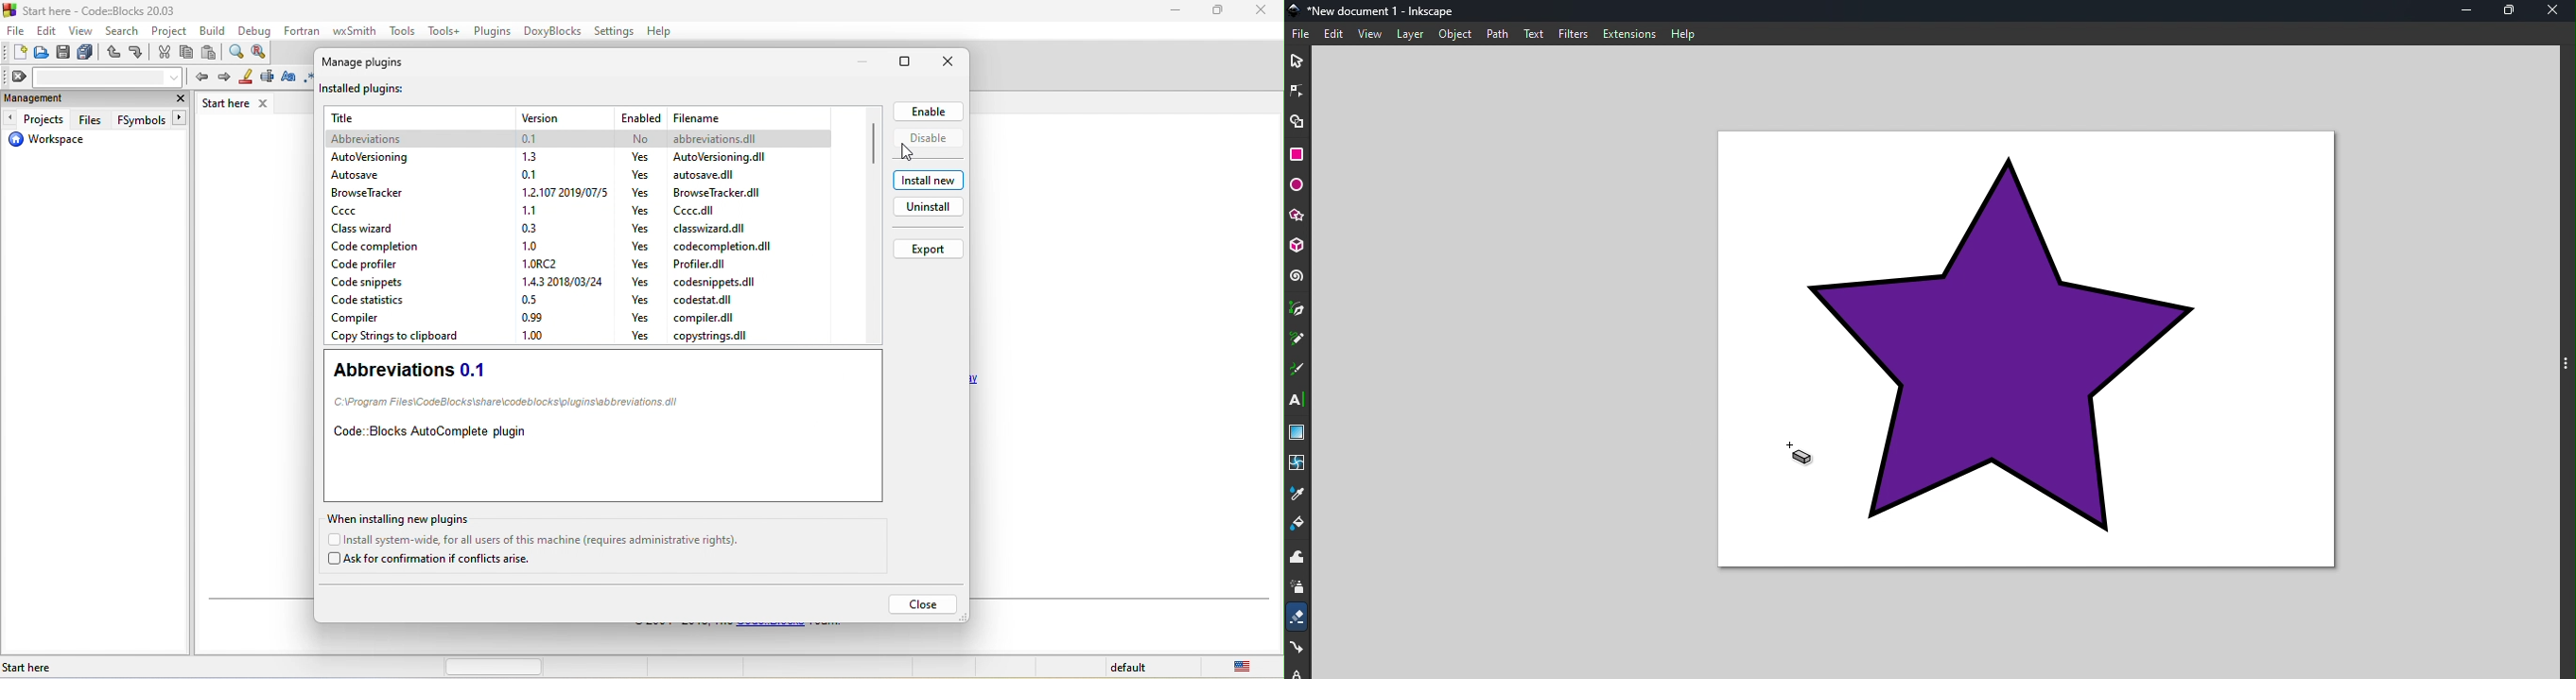 The height and width of the screenshot is (700, 2576). Describe the element at coordinates (244, 78) in the screenshot. I see `highlight` at that location.